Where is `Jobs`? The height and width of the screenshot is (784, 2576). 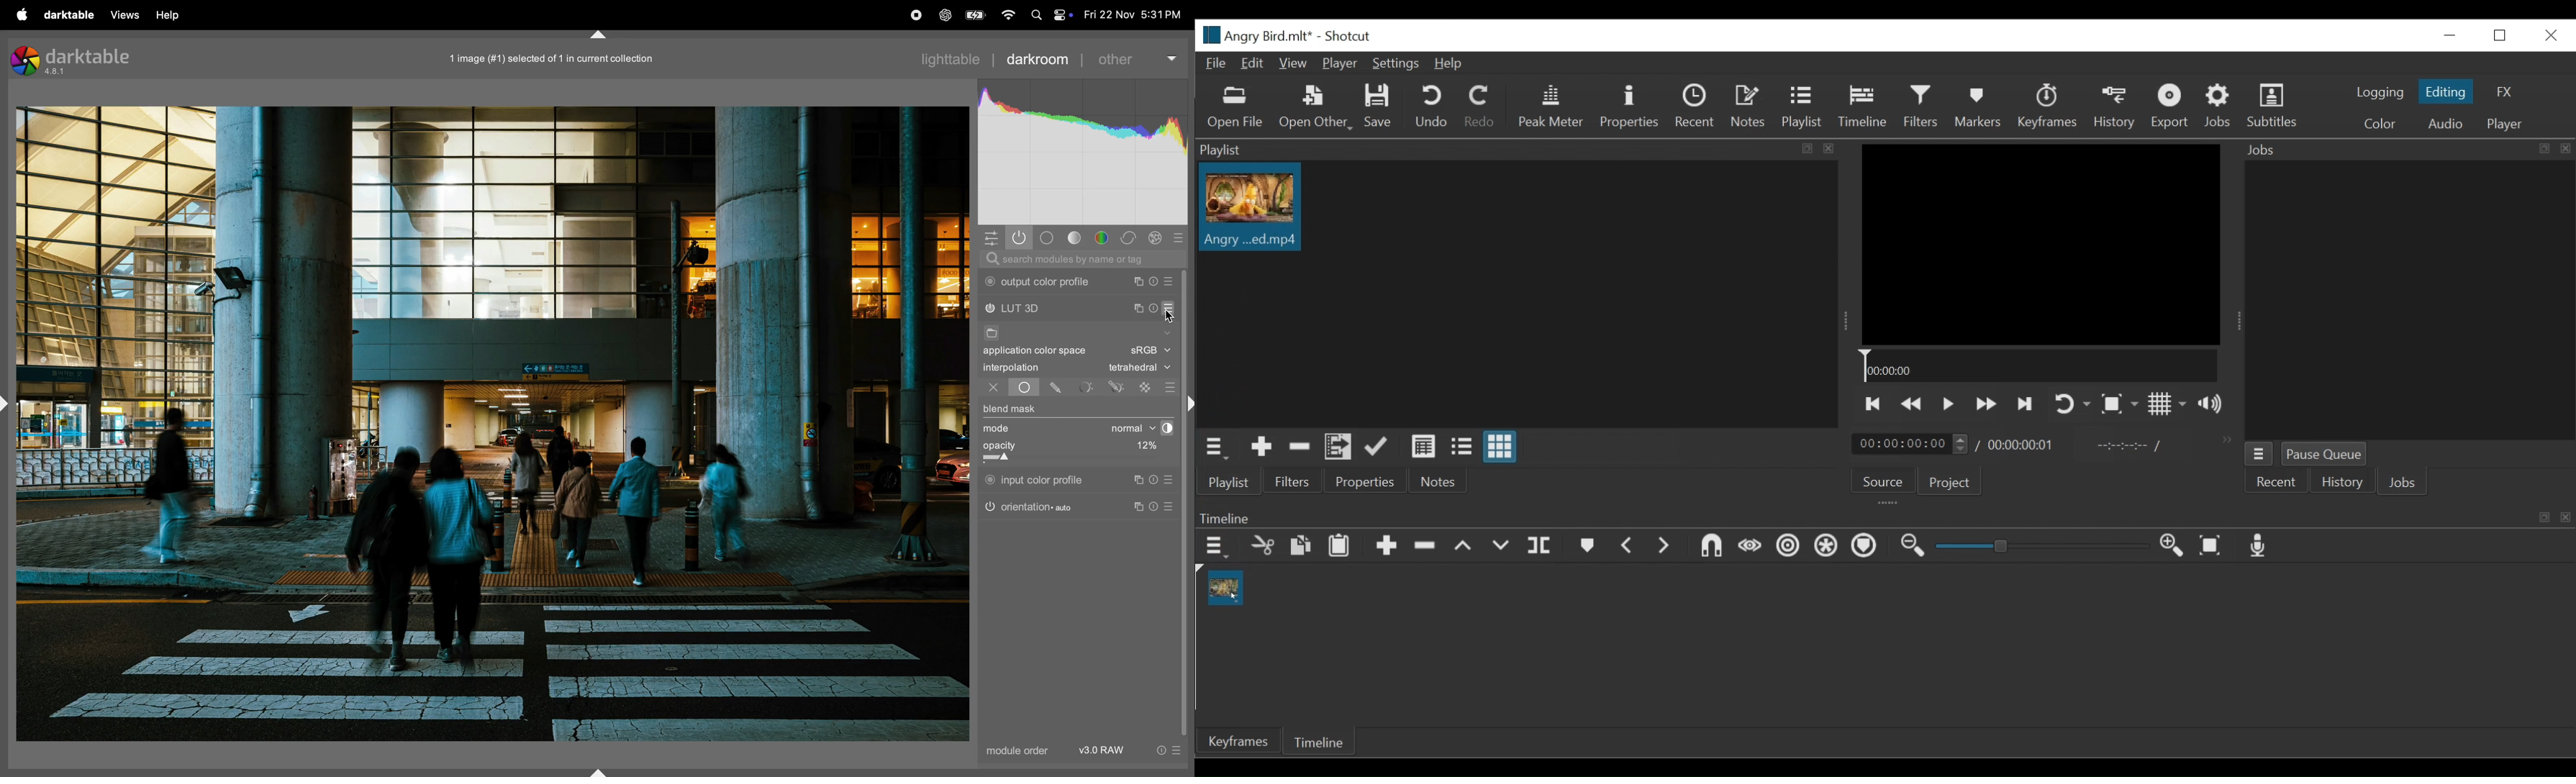 Jobs is located at coordinates (2405, 148).